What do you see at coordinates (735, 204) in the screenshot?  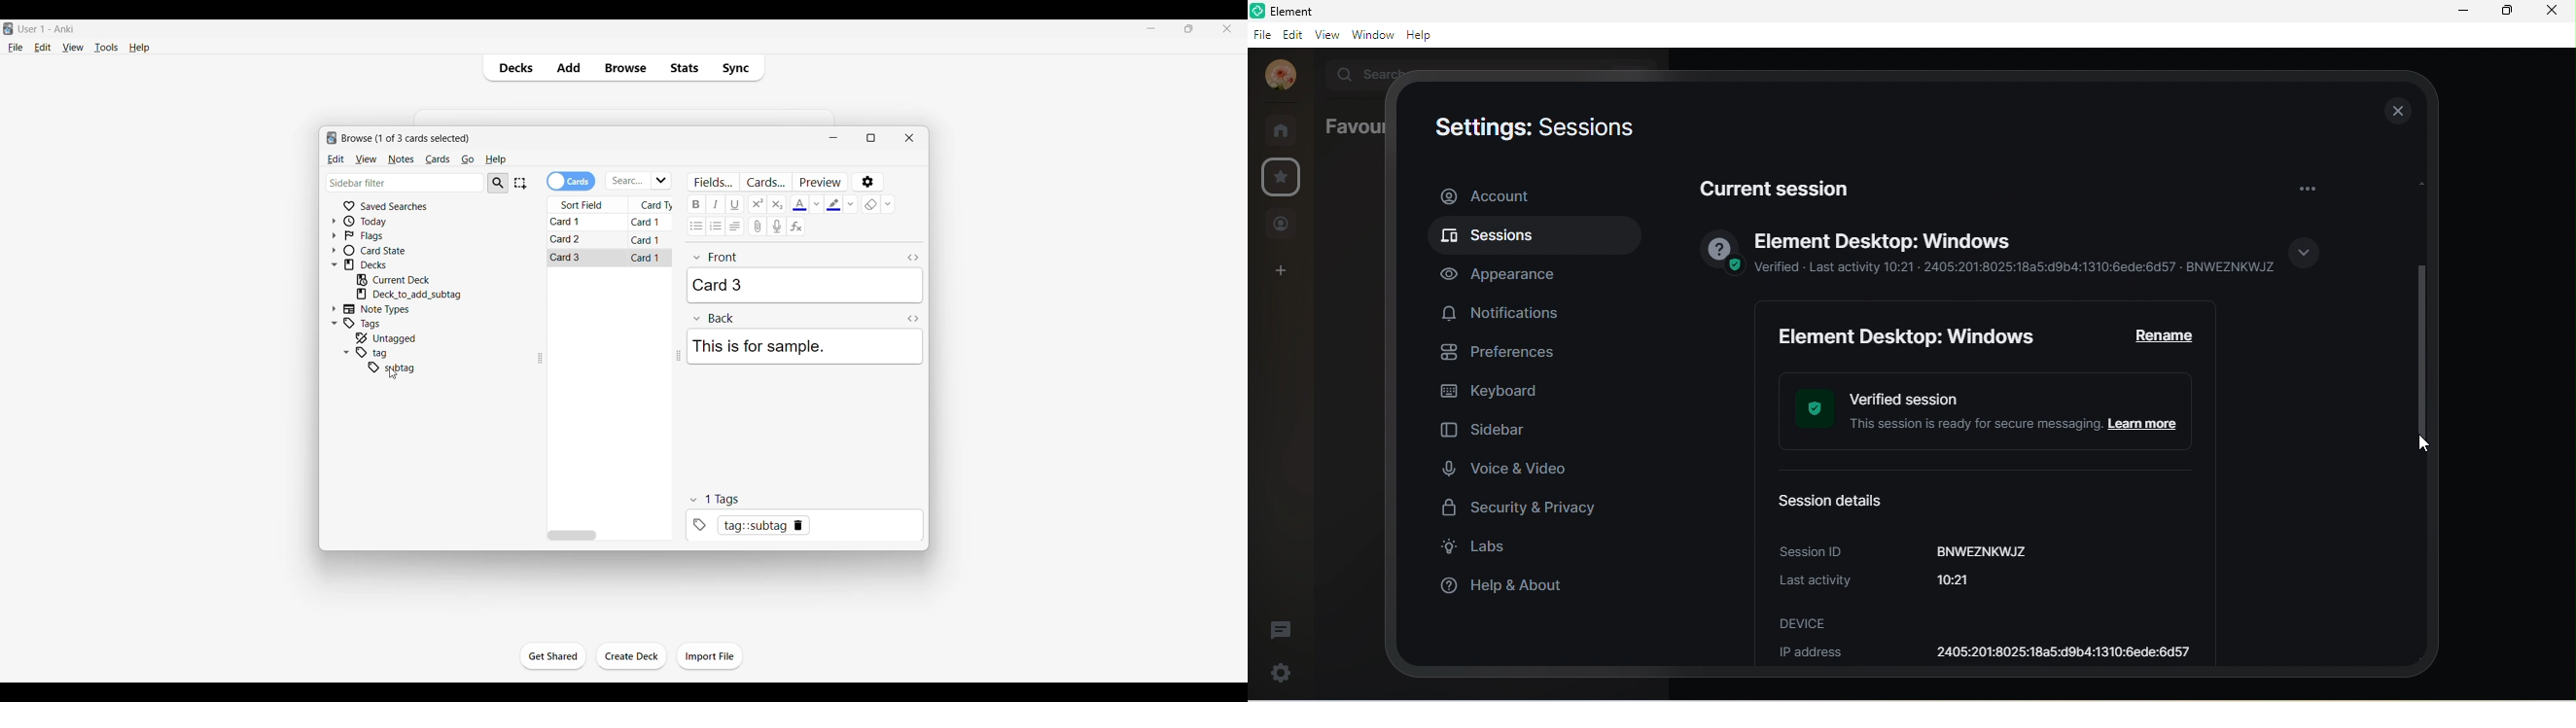 I see `Underline text` at bounding box center [735, 204].